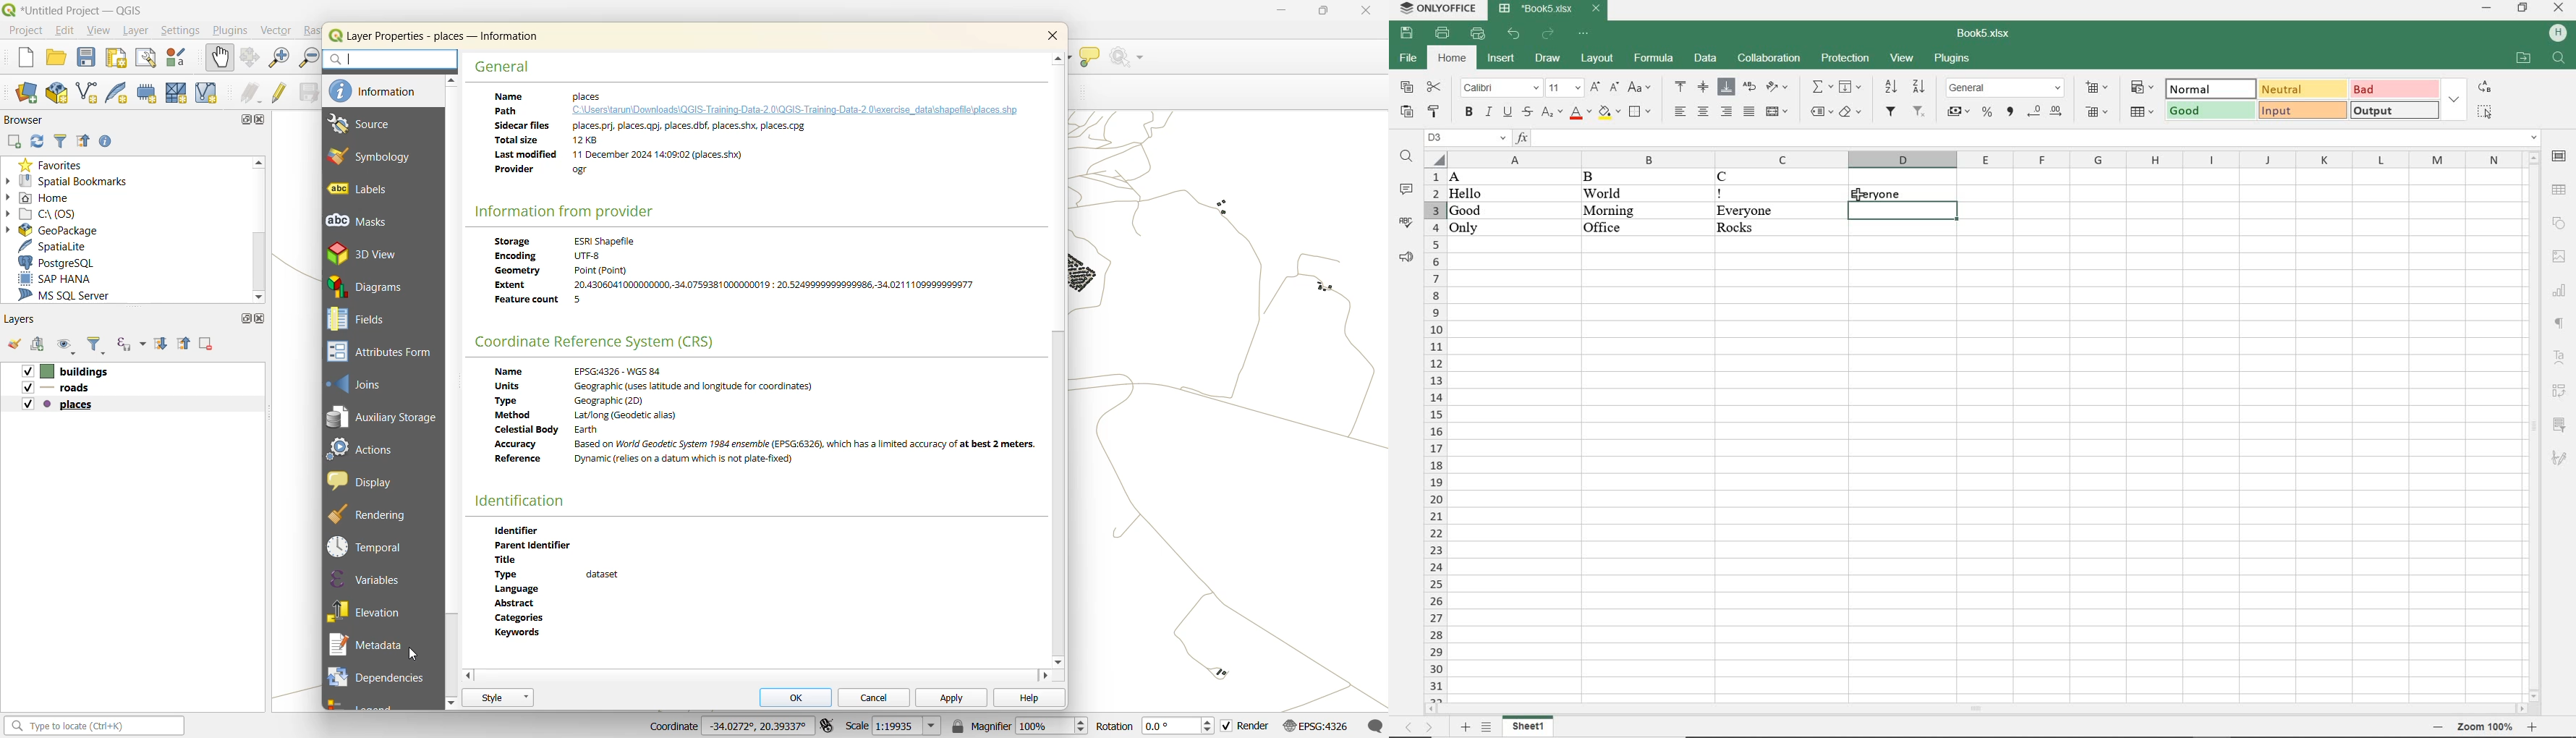 Image resolution: width=2576 pixels, height=756 pixels. I want to click on minimize, so click(2489, 9).